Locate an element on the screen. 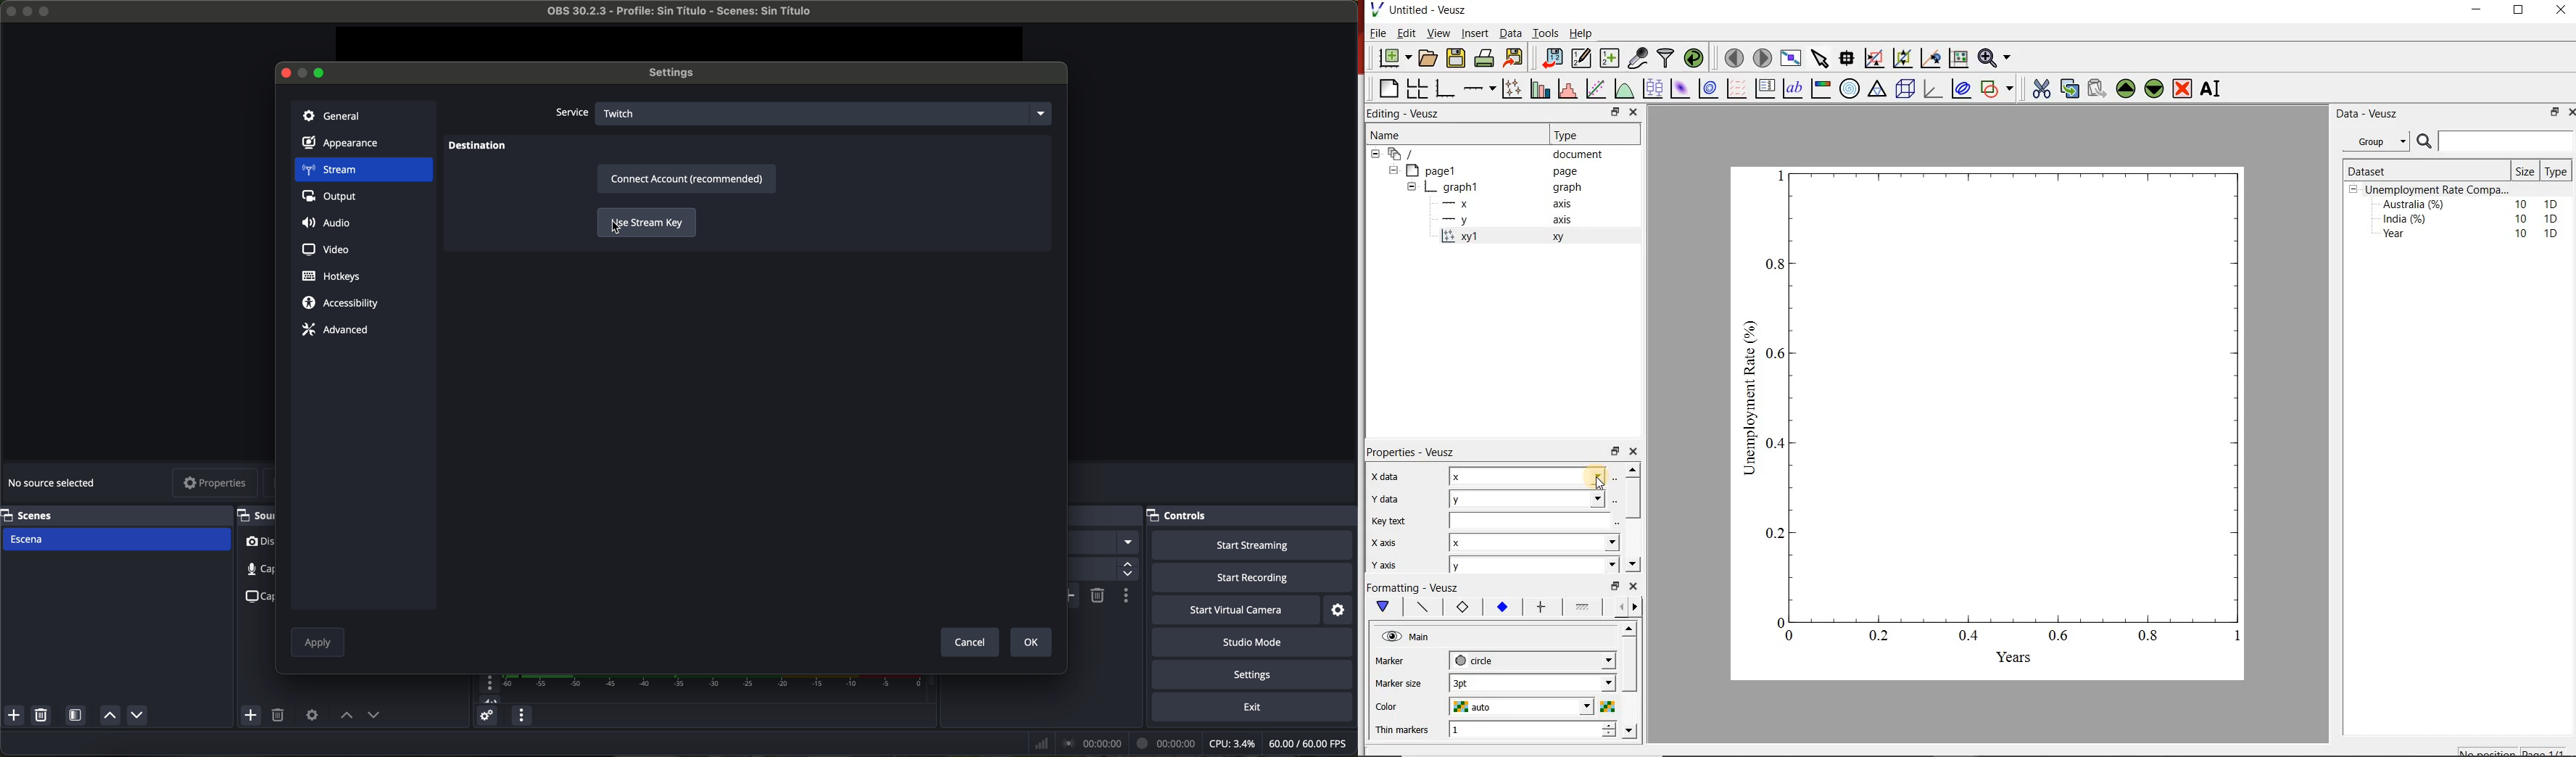 The width and height of the screenshot is (2576, 784). remove configurable transition is located at coordinates (1099, 594).